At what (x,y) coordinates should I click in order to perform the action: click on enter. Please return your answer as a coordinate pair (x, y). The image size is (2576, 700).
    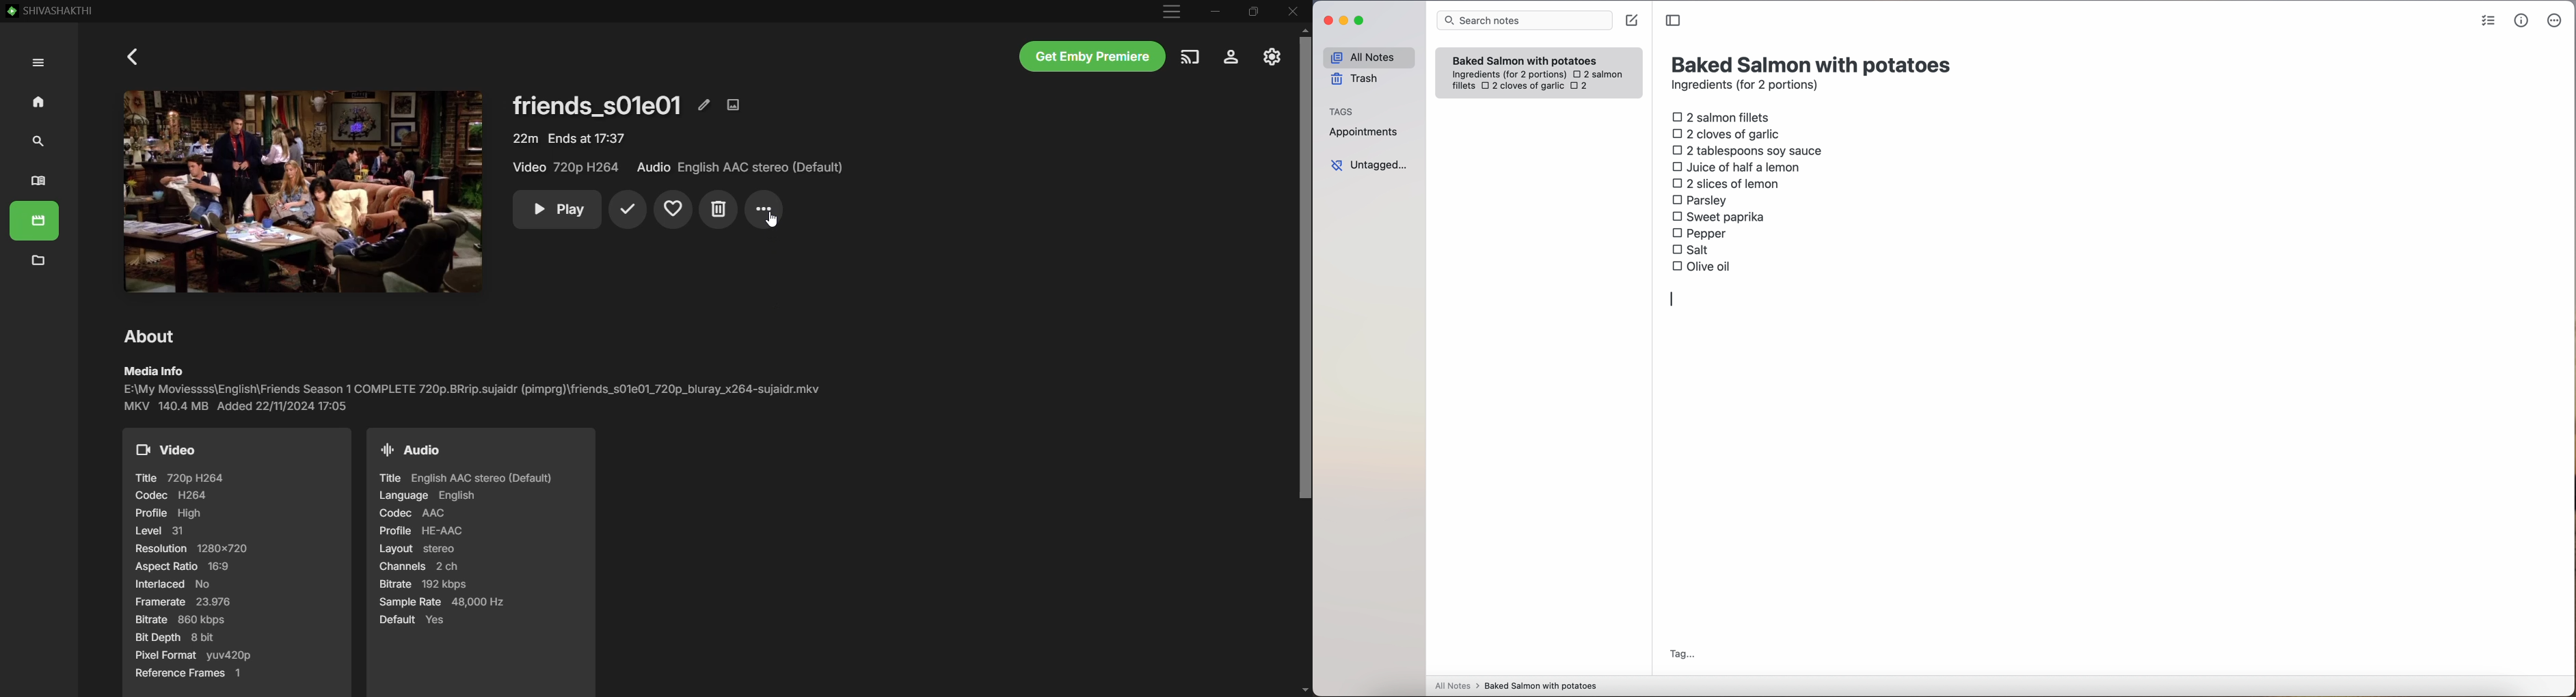
    Looking at the image, I should click on (1675, 300).